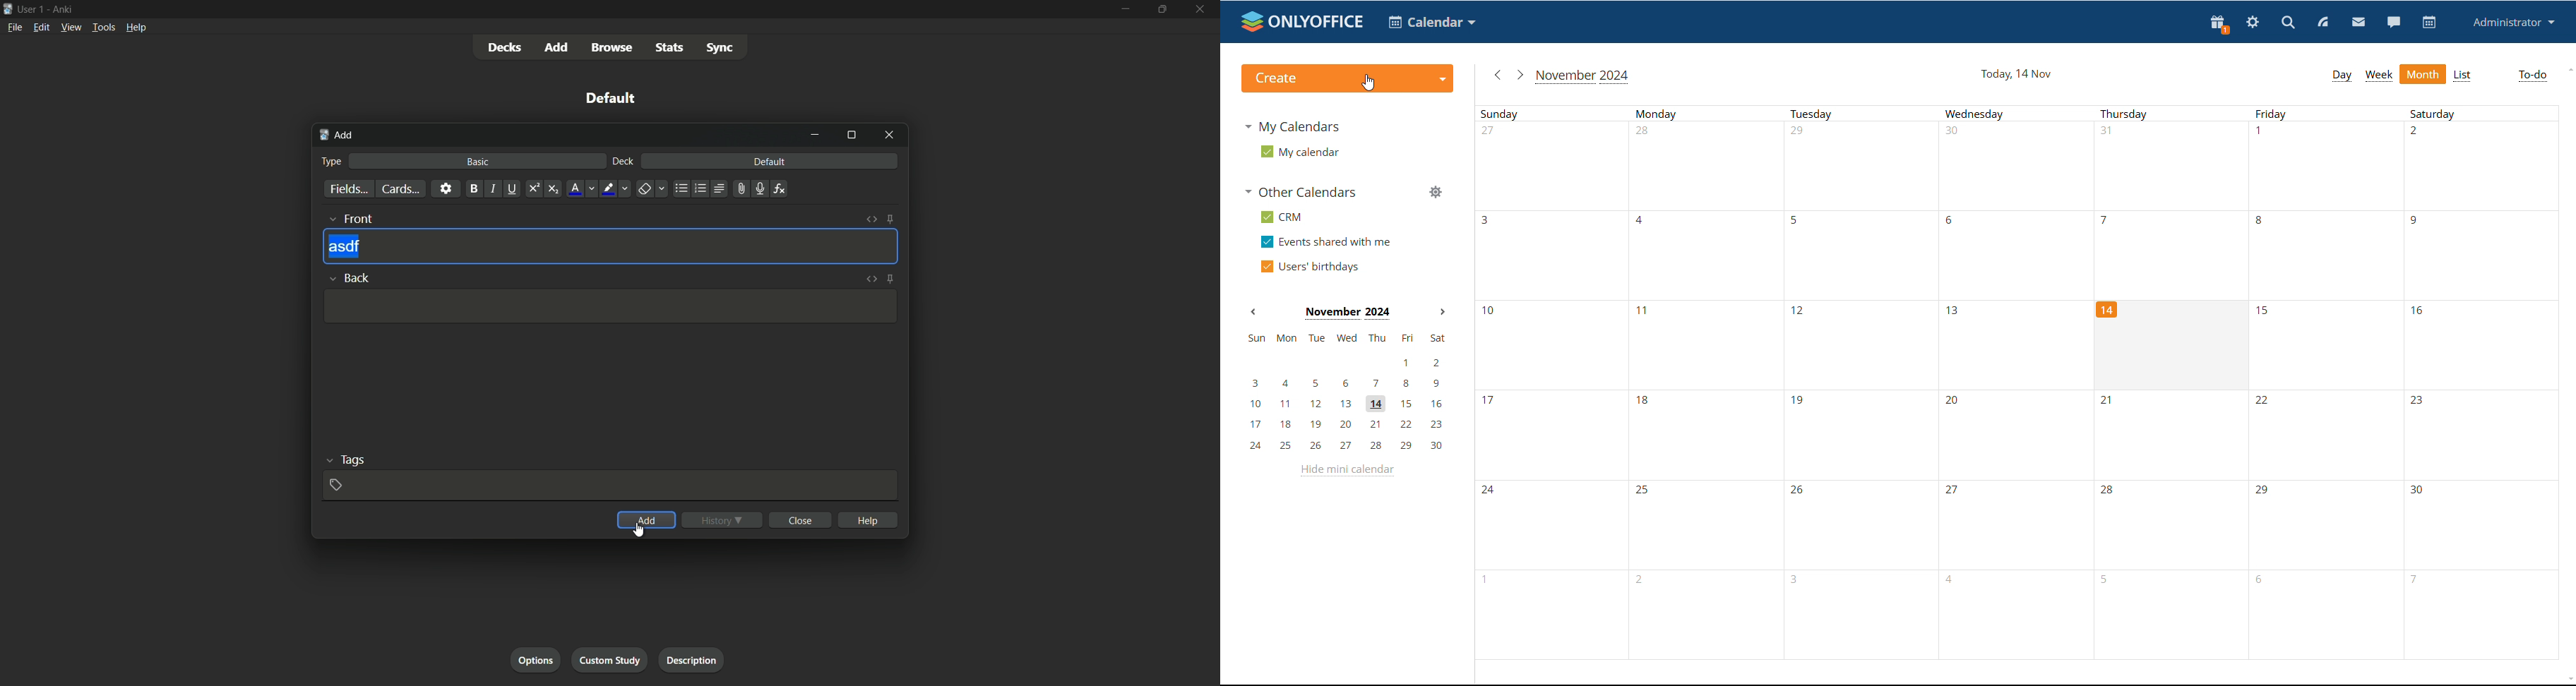 Image resolution: width=2576 pixels, height=700 pixels. I want to click on icon, so click(8, 8).